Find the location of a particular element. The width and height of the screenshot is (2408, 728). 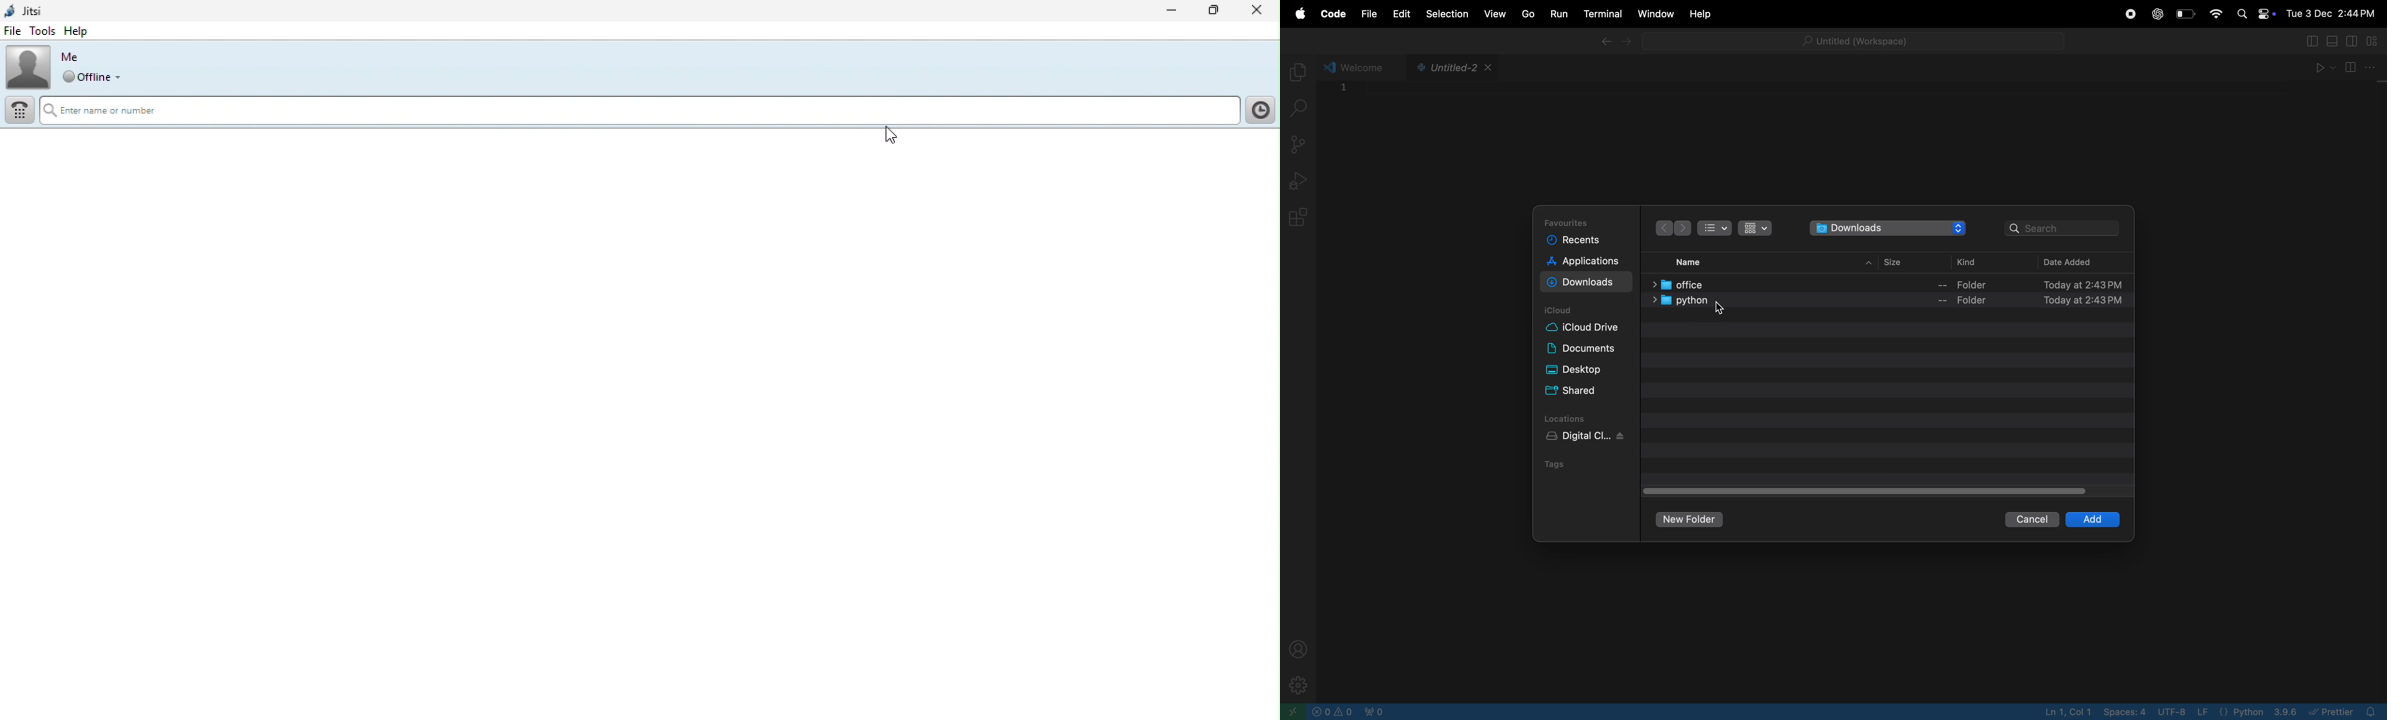

new folder is located at coordinates (1690, 519).